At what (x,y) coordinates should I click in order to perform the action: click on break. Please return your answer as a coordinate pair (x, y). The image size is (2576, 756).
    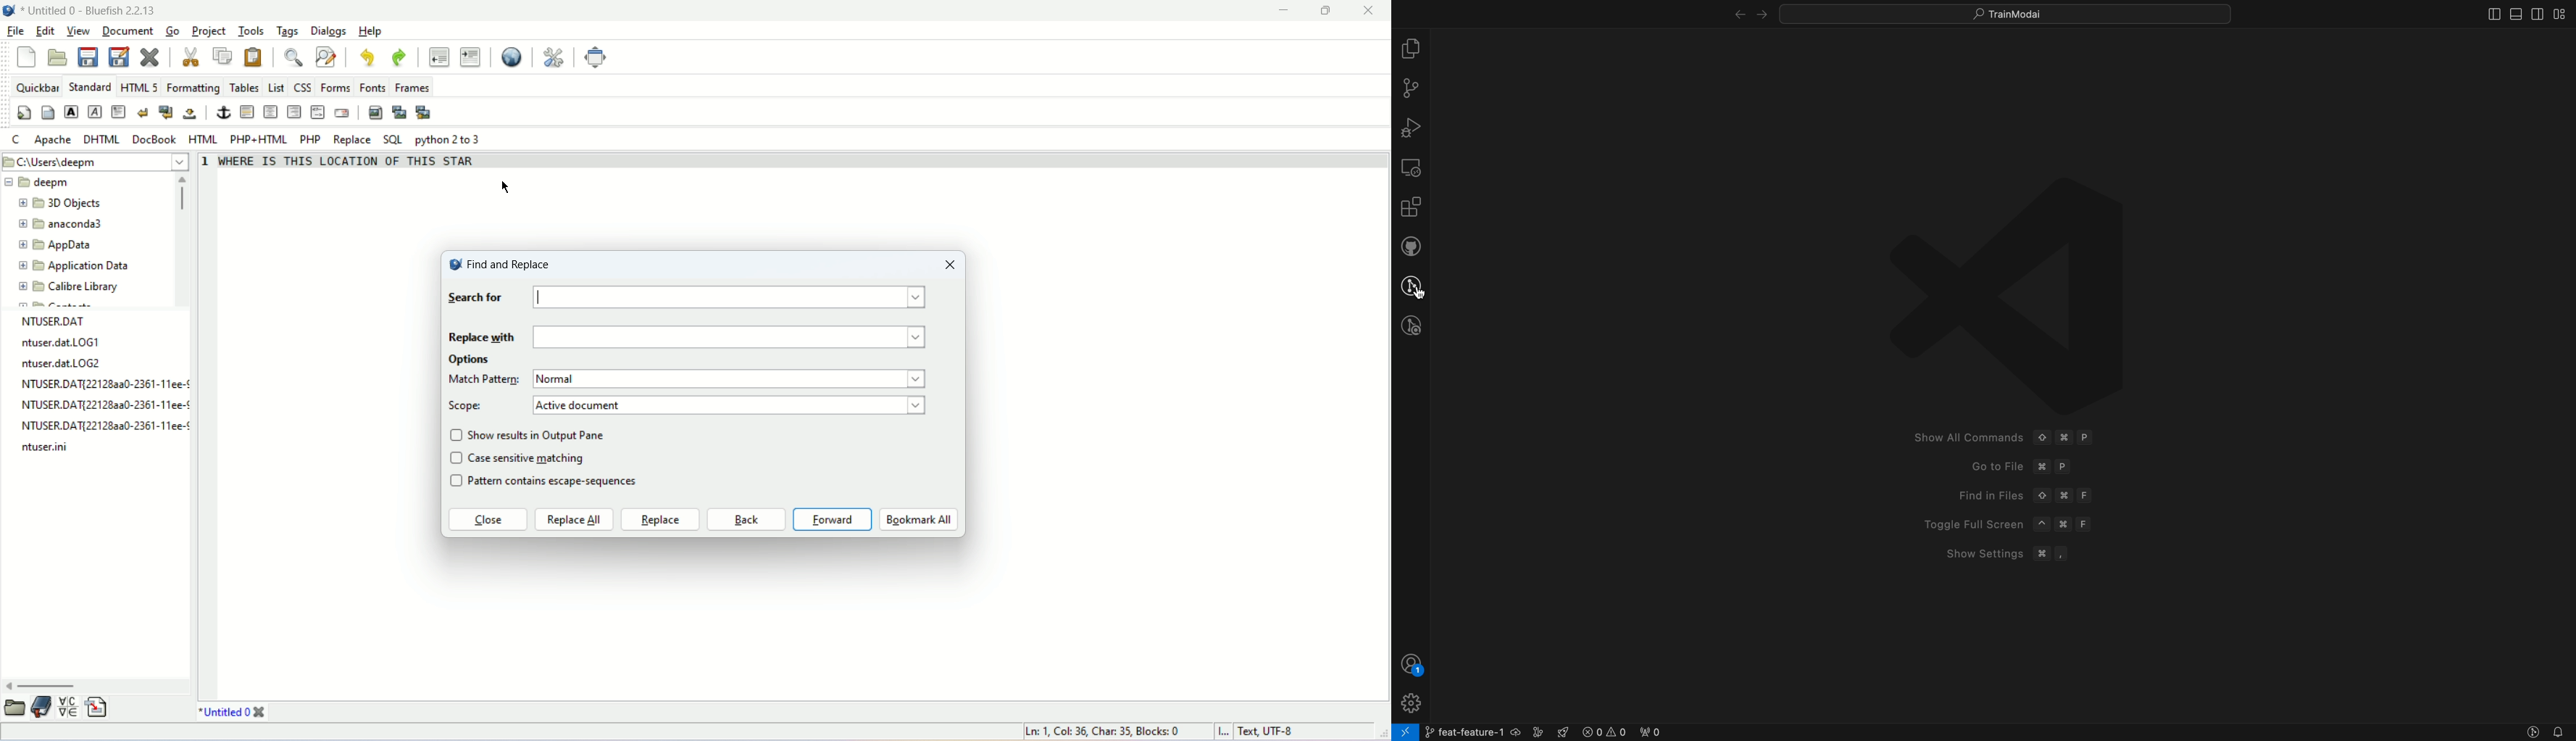
    Looking at the image, I should click on (143, 112).